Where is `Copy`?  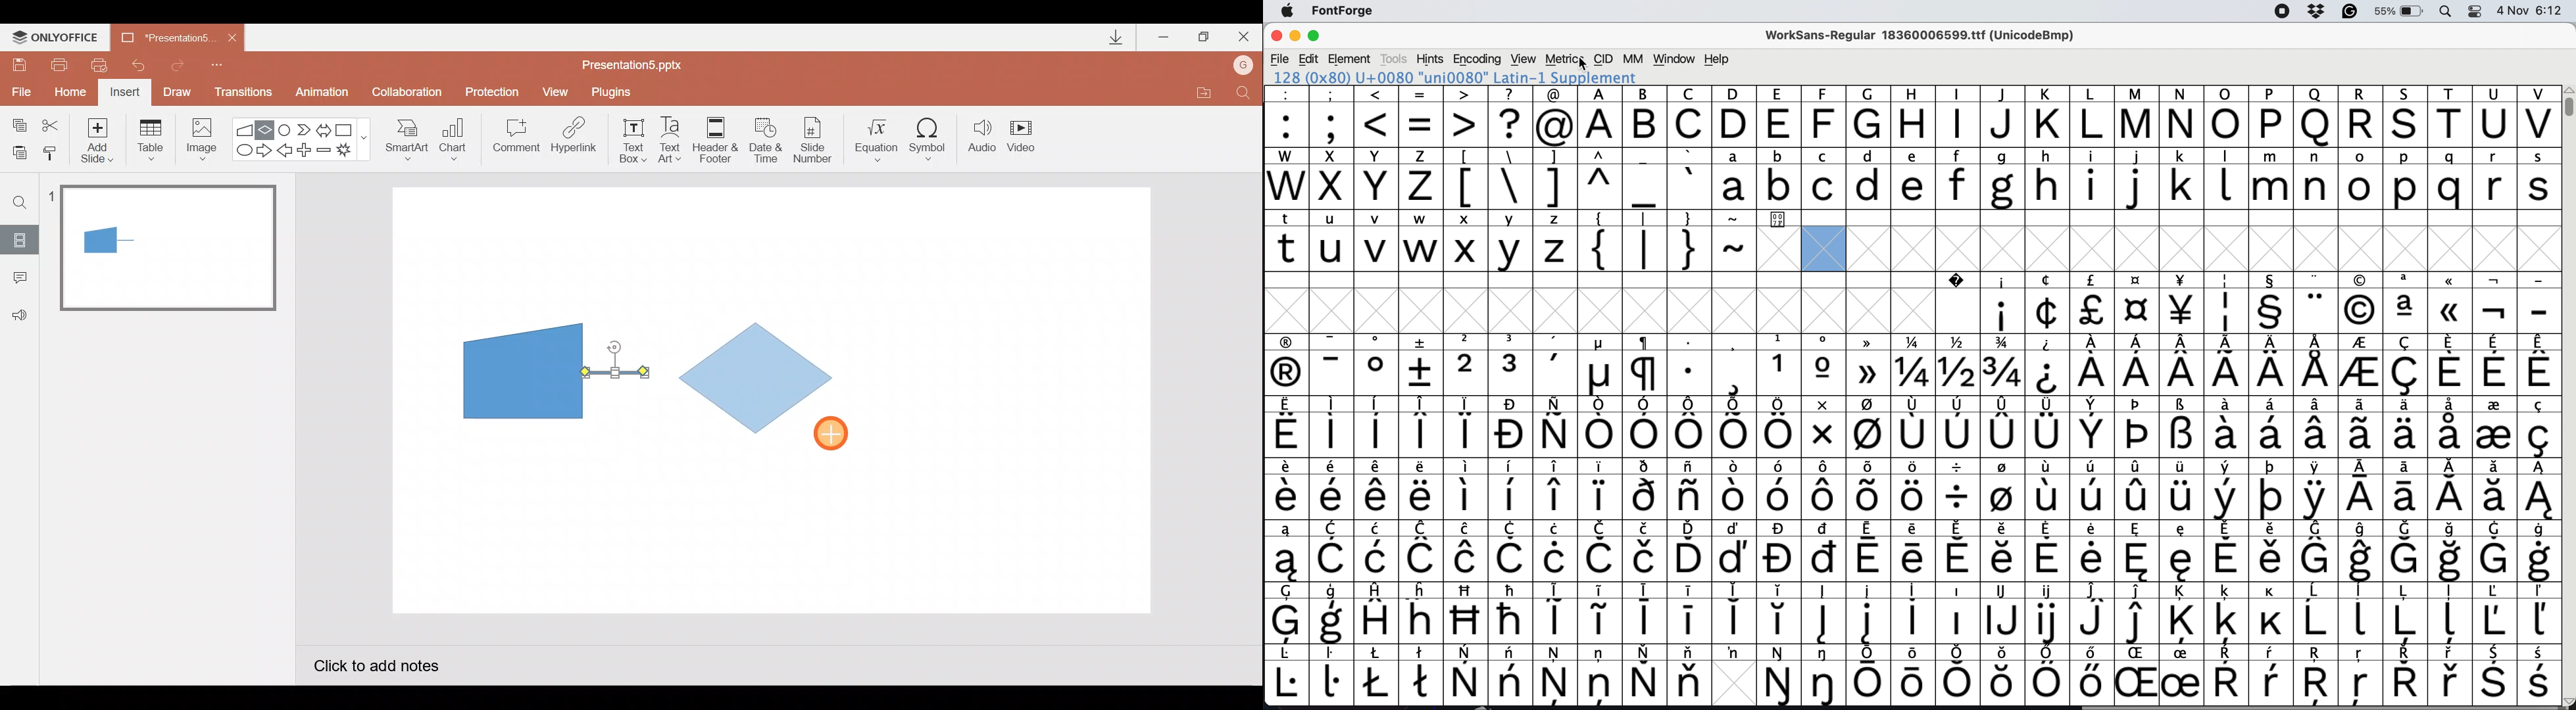
Copy is located at coordinates (17, 123).